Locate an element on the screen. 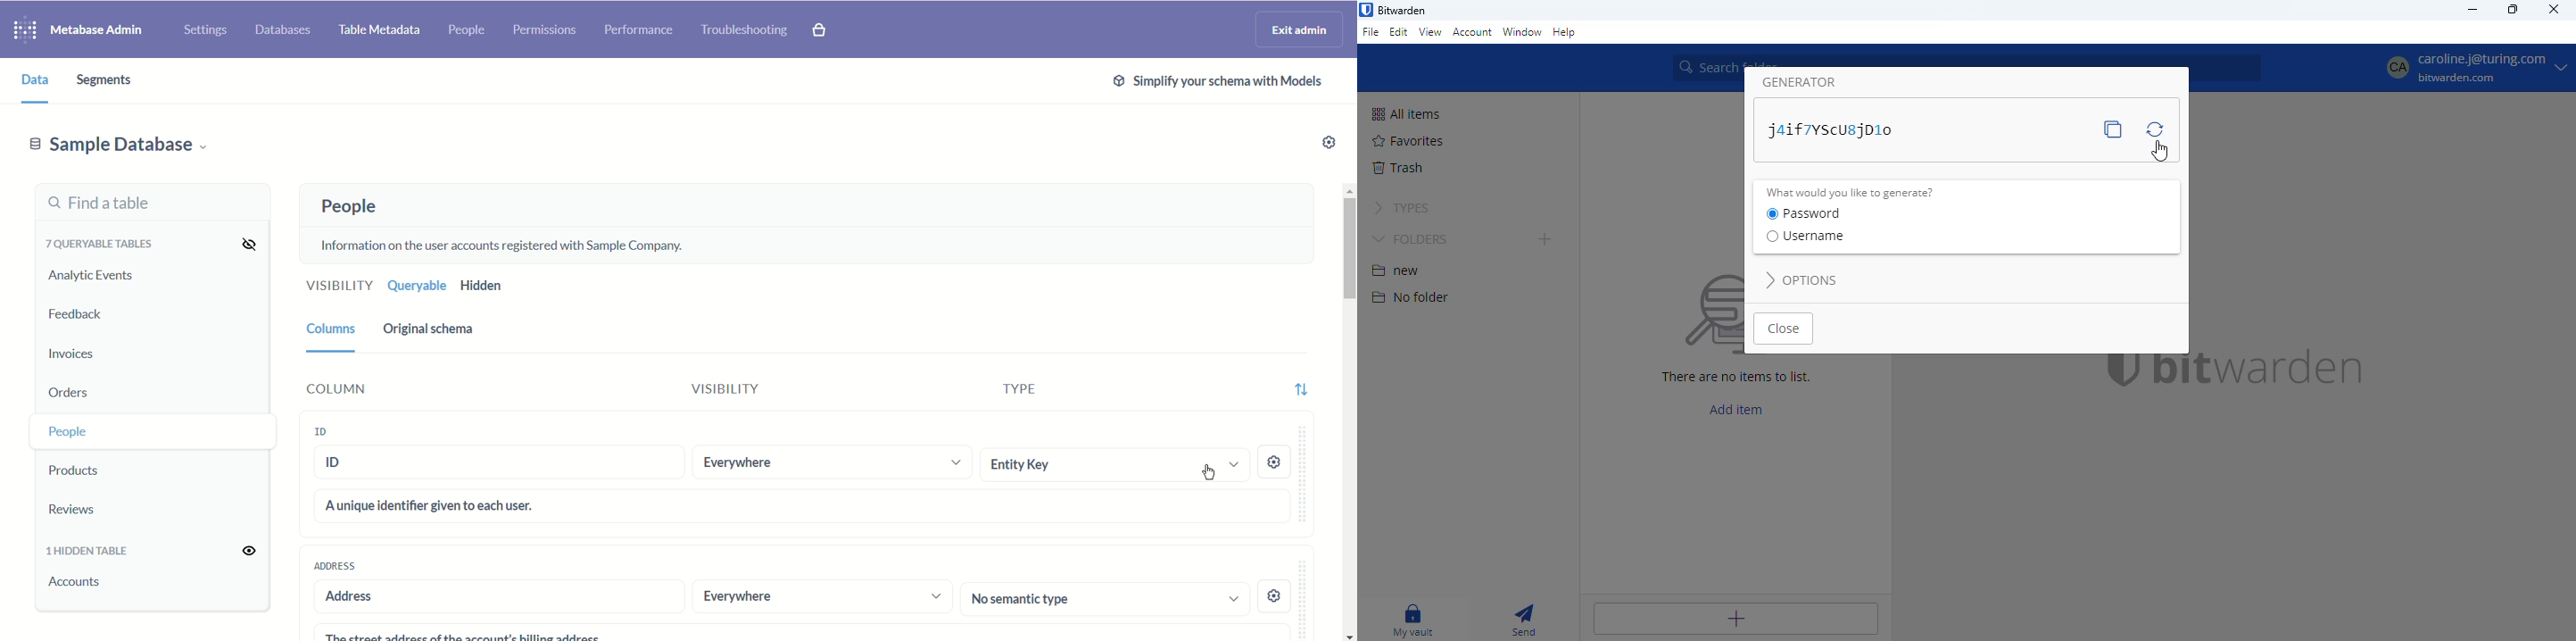 The height and width of the screenshot is (644, 2576). Everywhere is located at coordinates (822, 597).